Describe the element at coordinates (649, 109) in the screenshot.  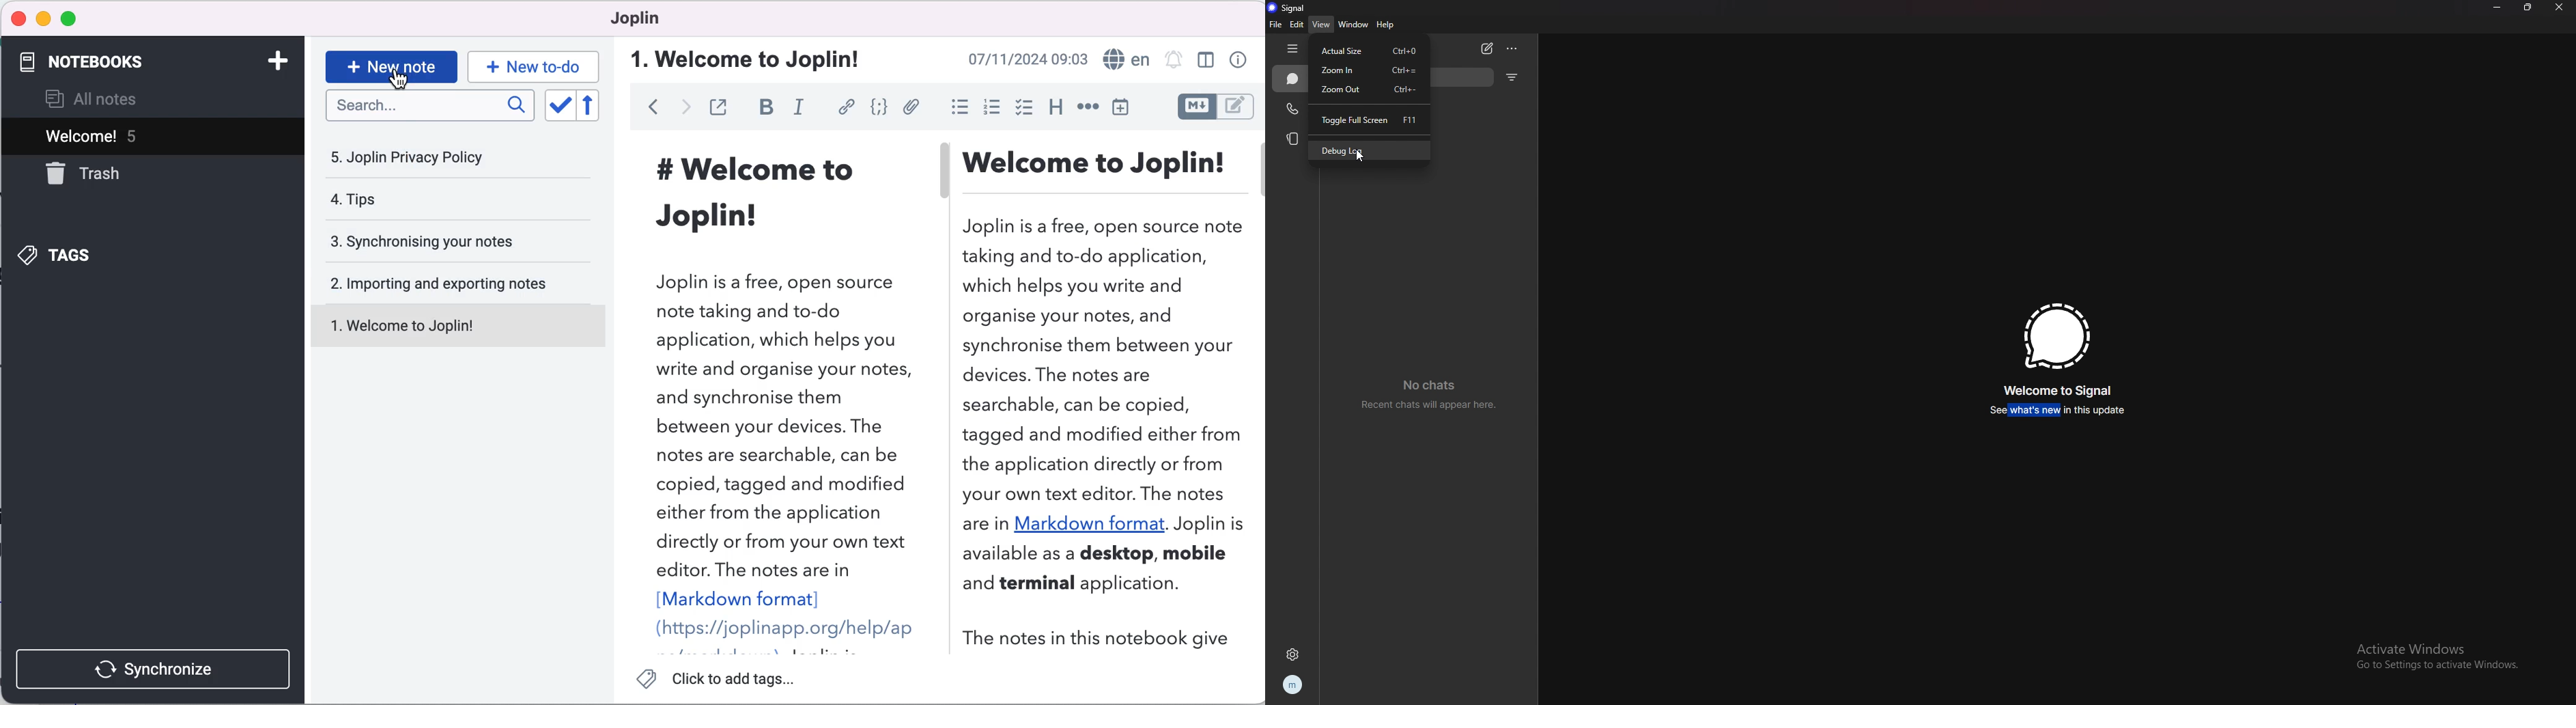
I see `back` at that location.